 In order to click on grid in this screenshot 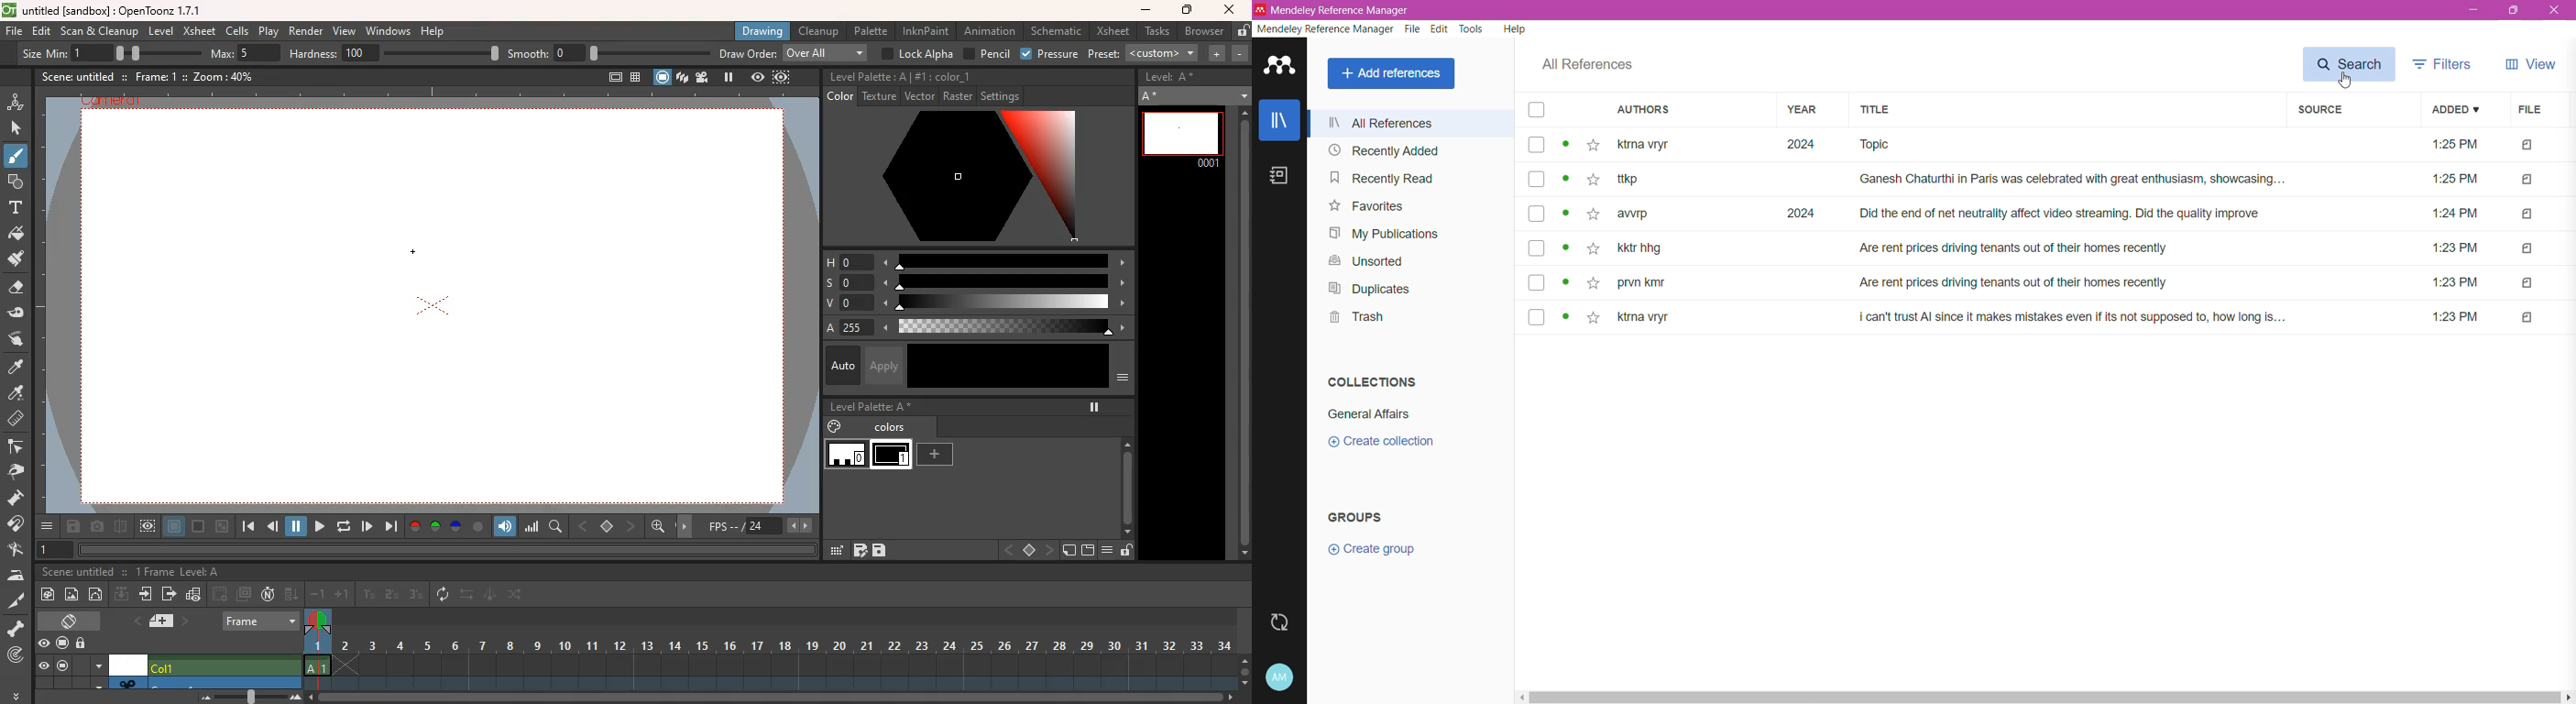, I will do `click(860, 552)`.